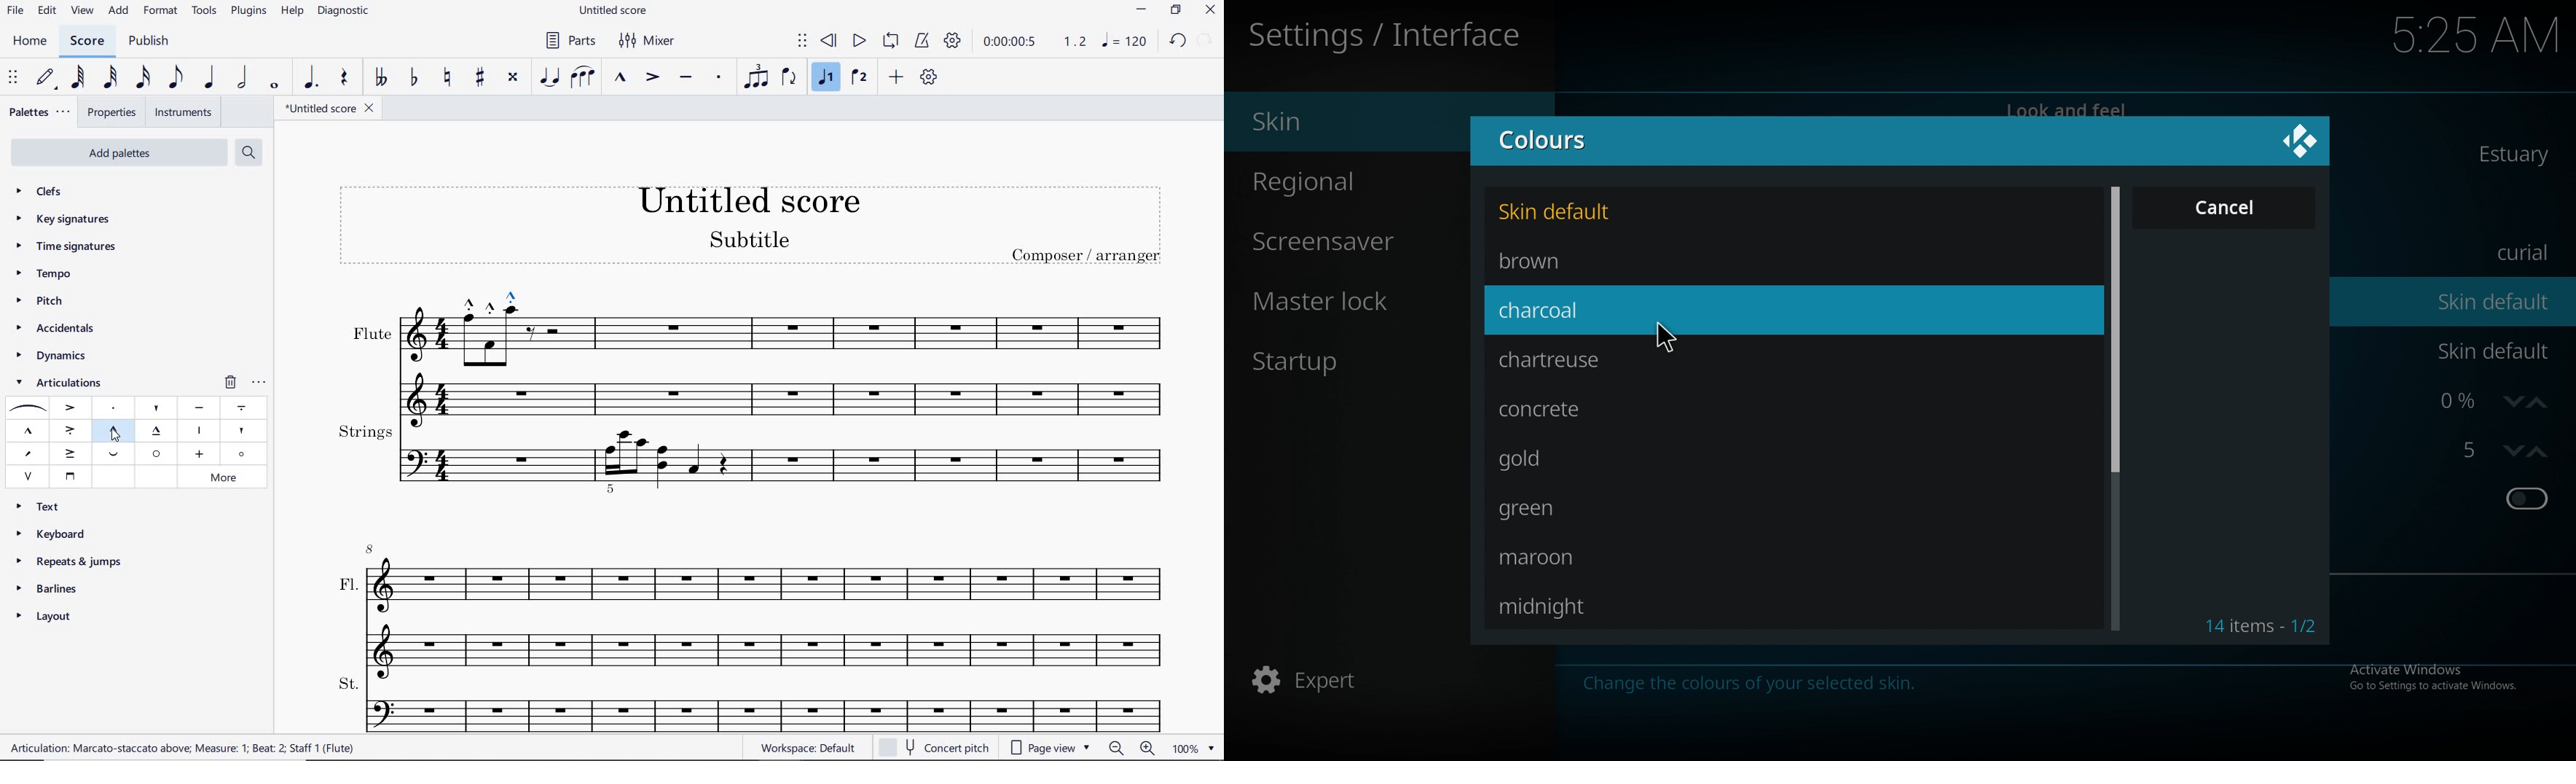 This screenshot has height=784, width=2576. I want to click on repeats & jumps, so click(71, 560).